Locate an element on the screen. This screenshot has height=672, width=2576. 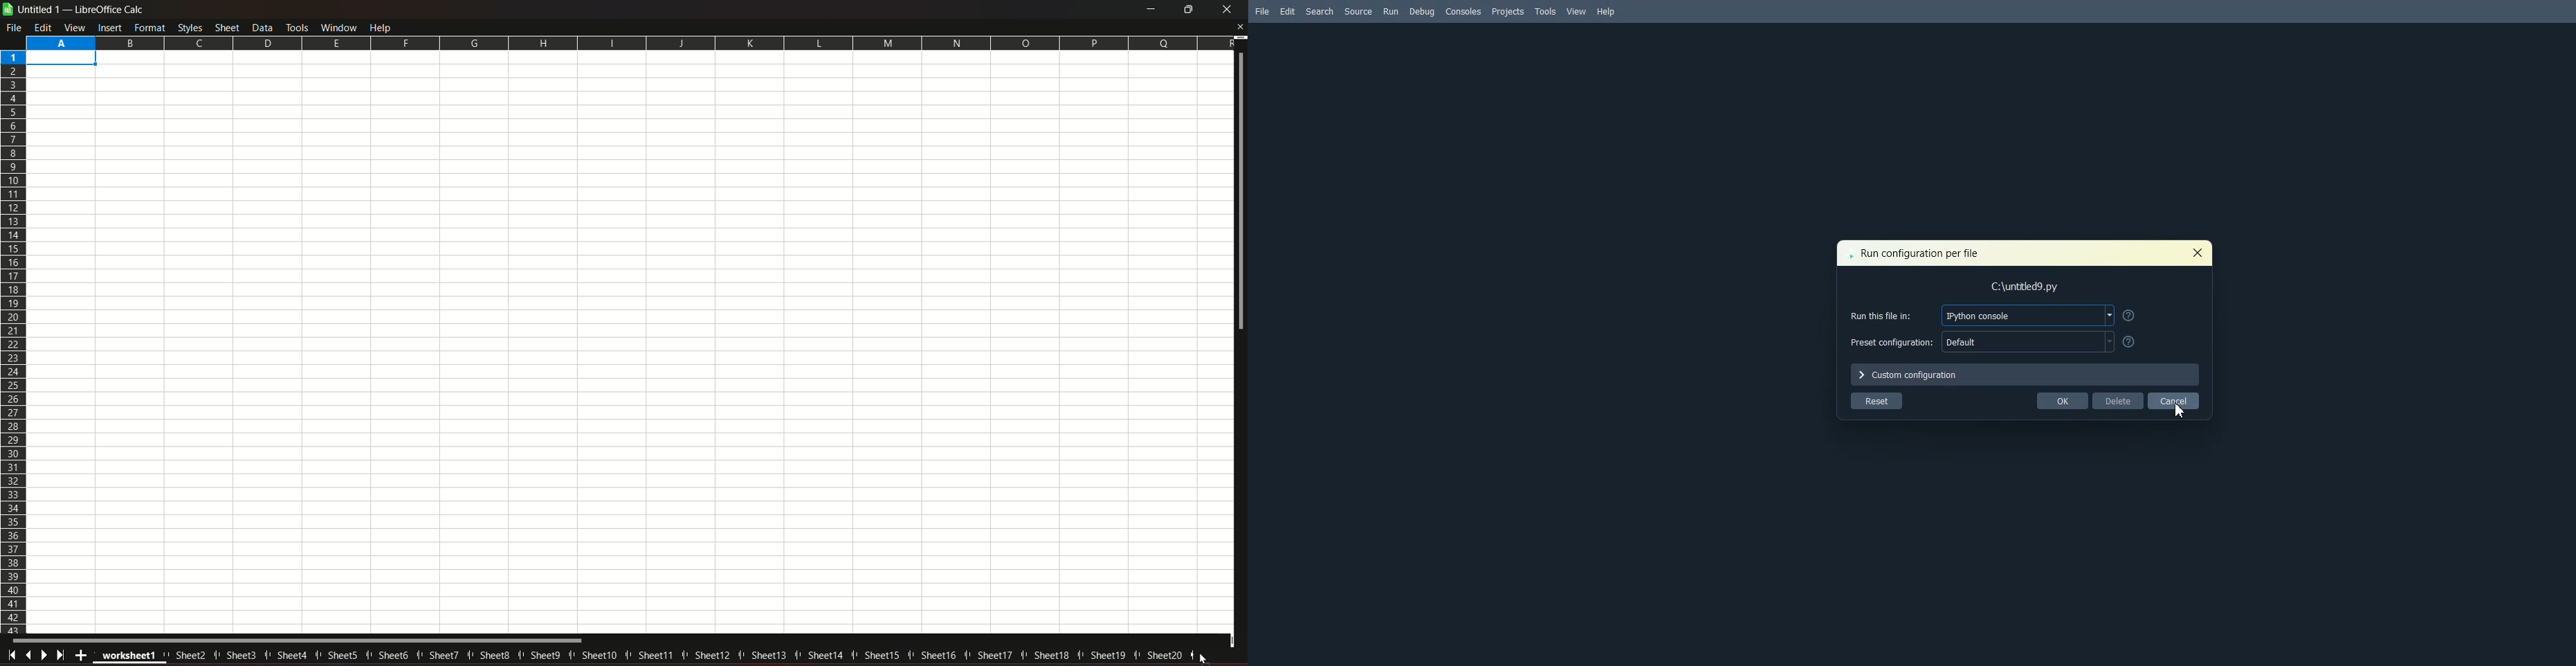
Debug is located at coordinates (1423, 12).